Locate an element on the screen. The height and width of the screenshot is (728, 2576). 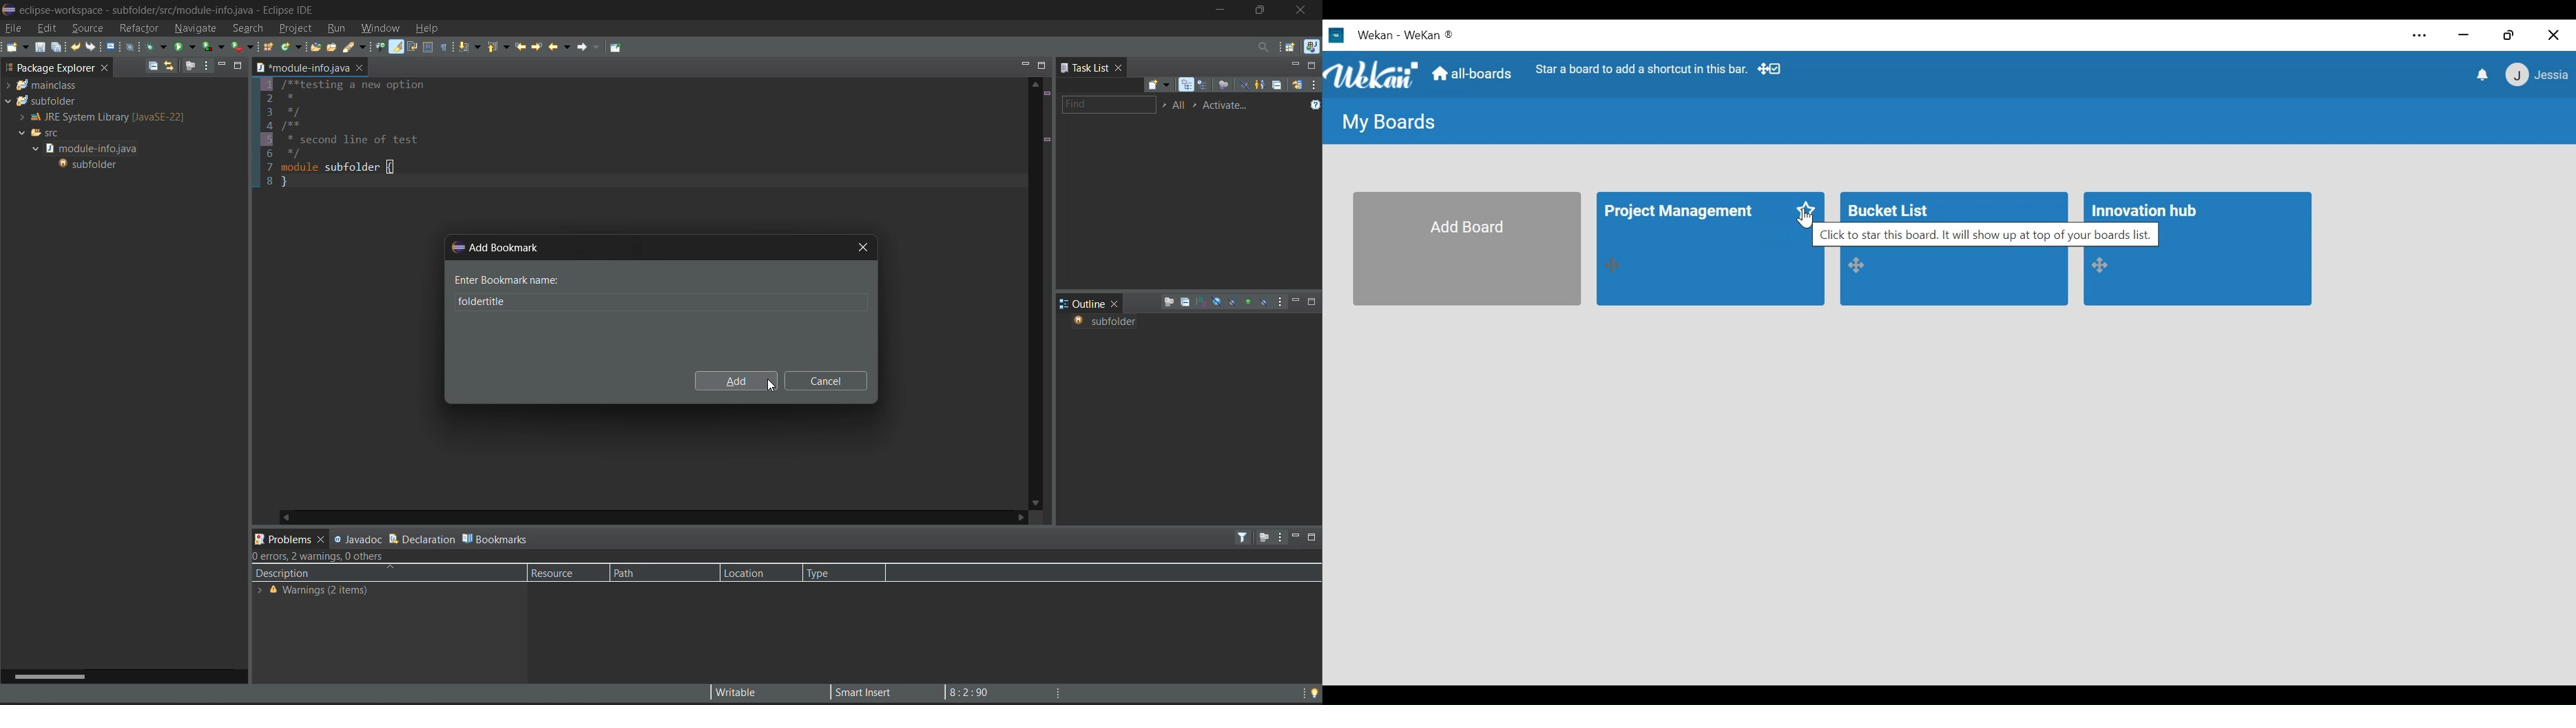
Desktop drag handles is located at coordinates (1861, 266).